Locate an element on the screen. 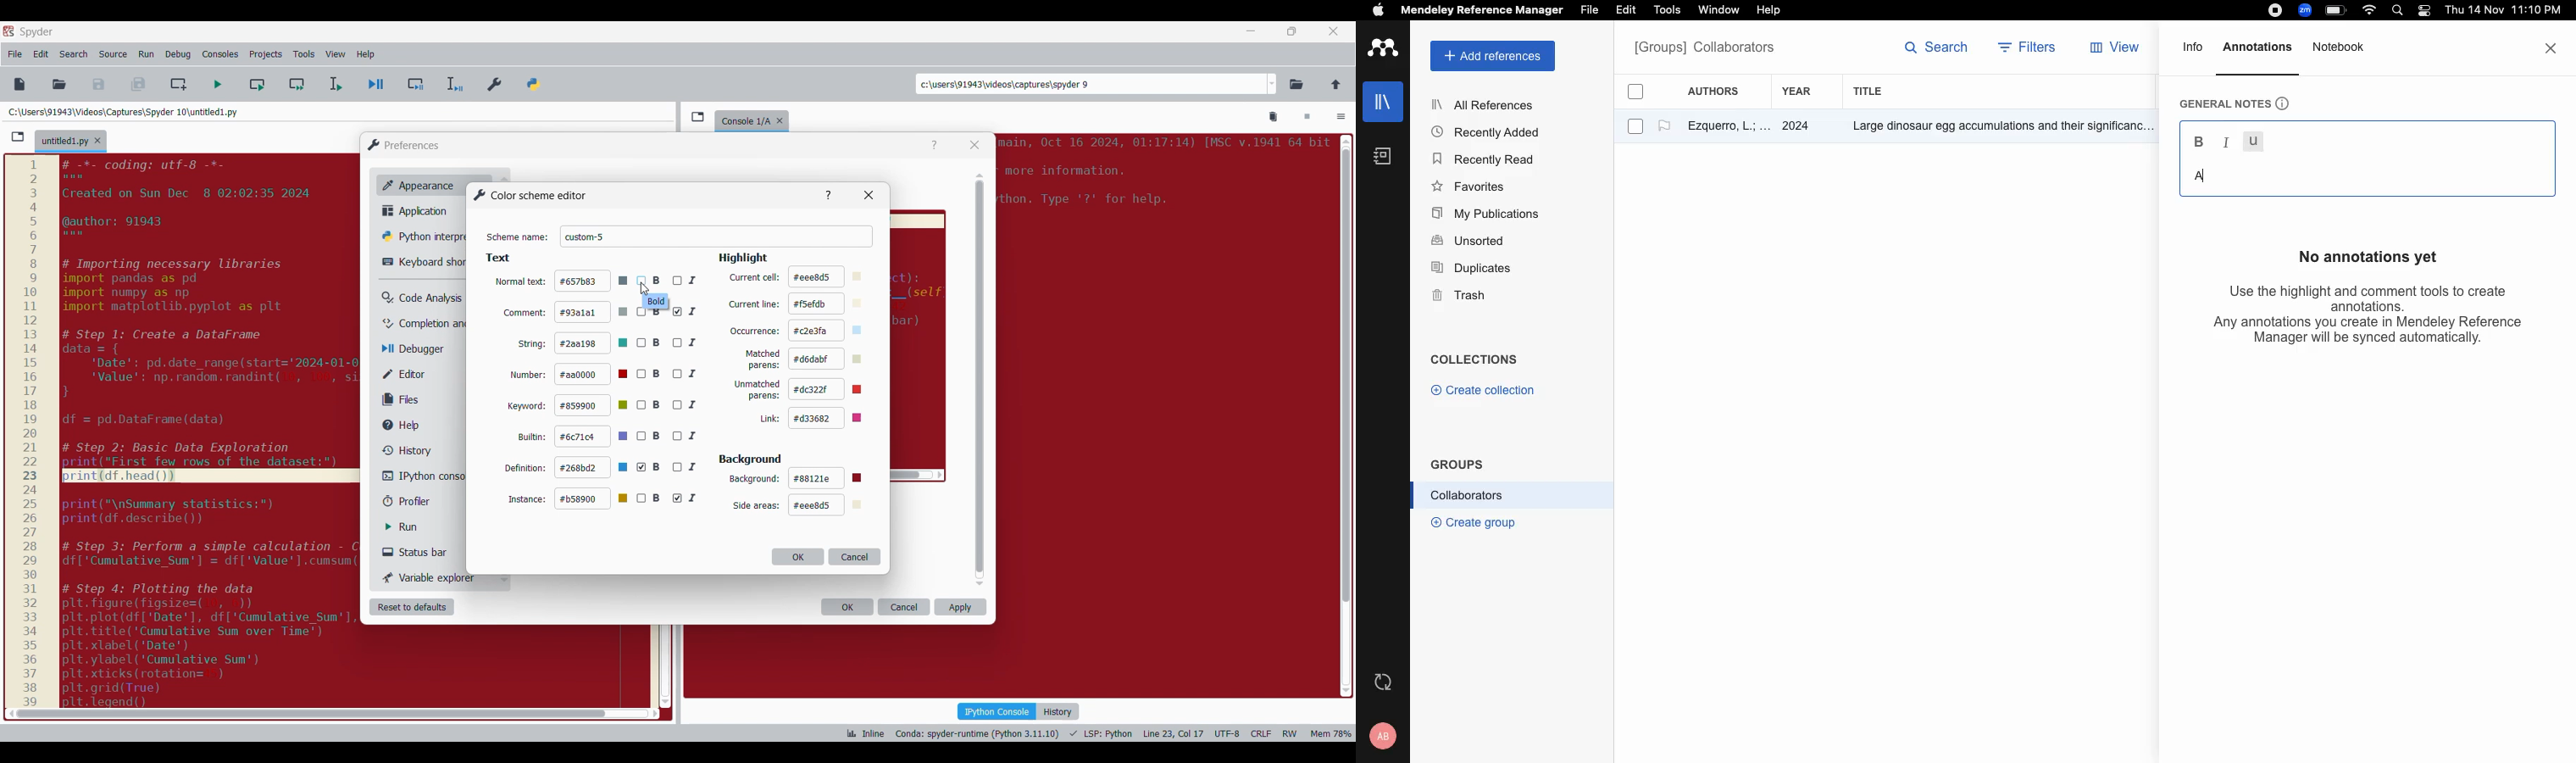 This screenshot has width=2576, height=784. #859900 is located at coordinates (593, 405).